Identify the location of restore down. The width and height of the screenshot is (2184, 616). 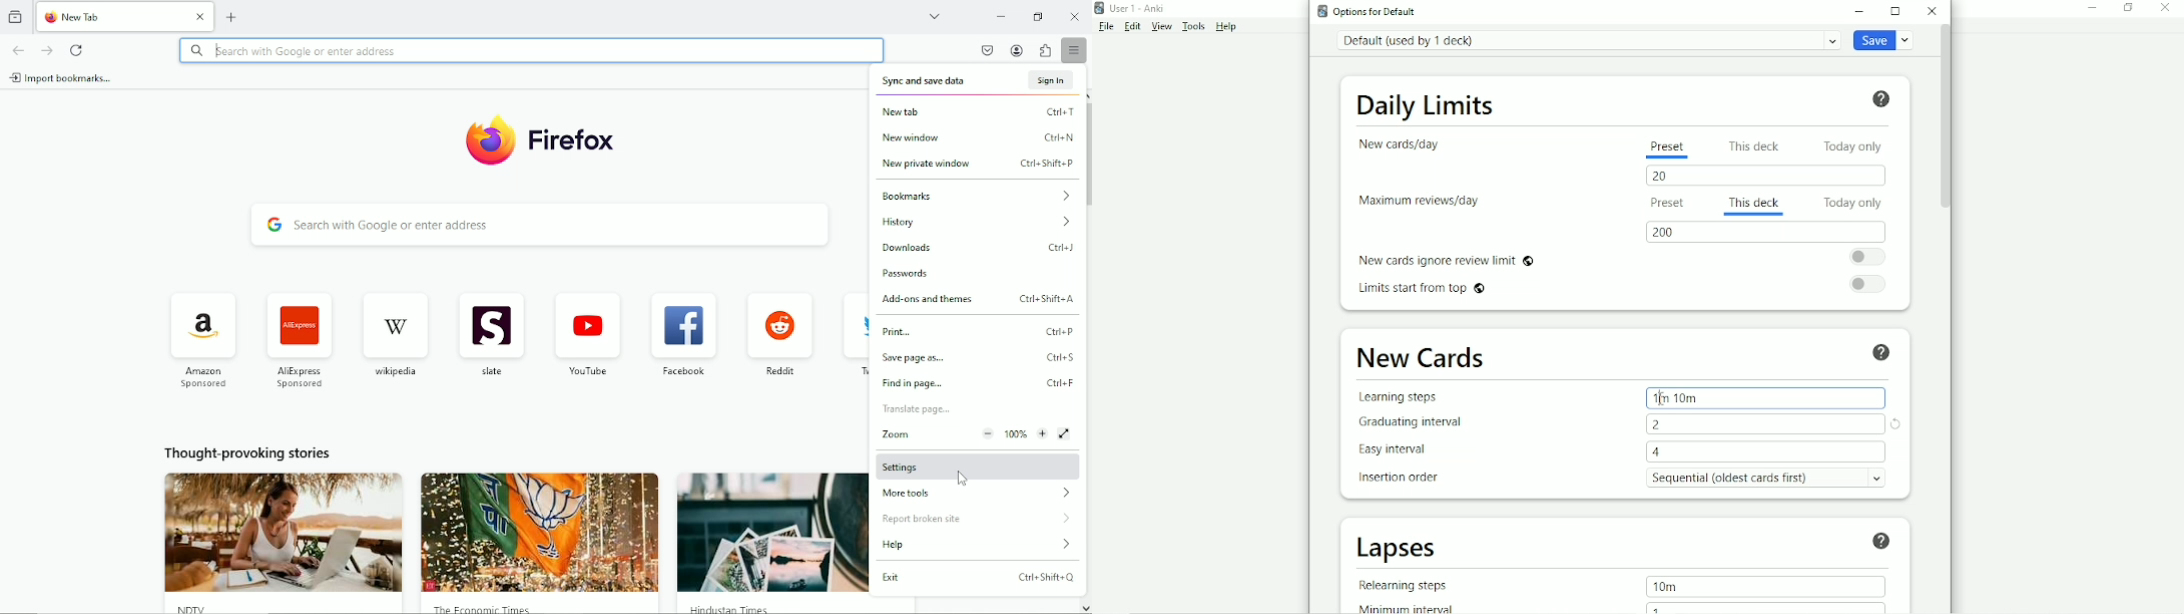
(1039, 17).